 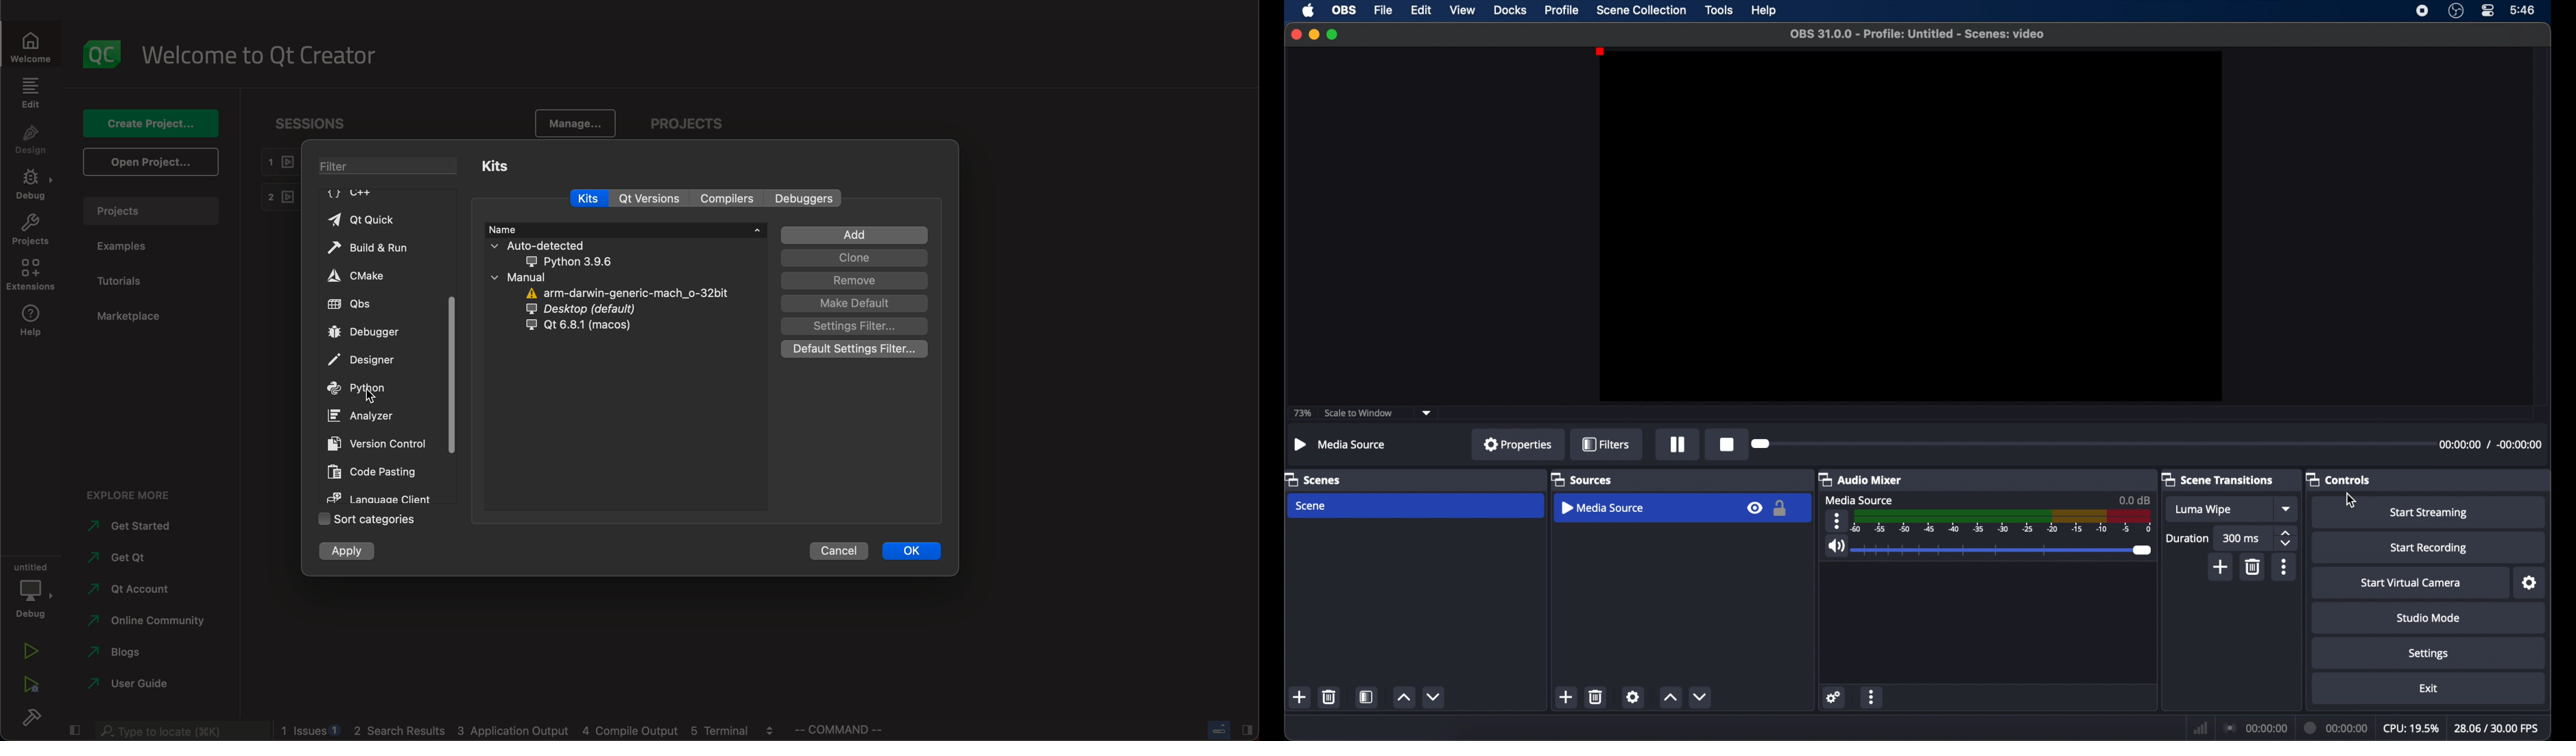 What do you see at coordinates (2341, 480) in the screenshot?
I see `controls` at bounding box center [2341, 480].